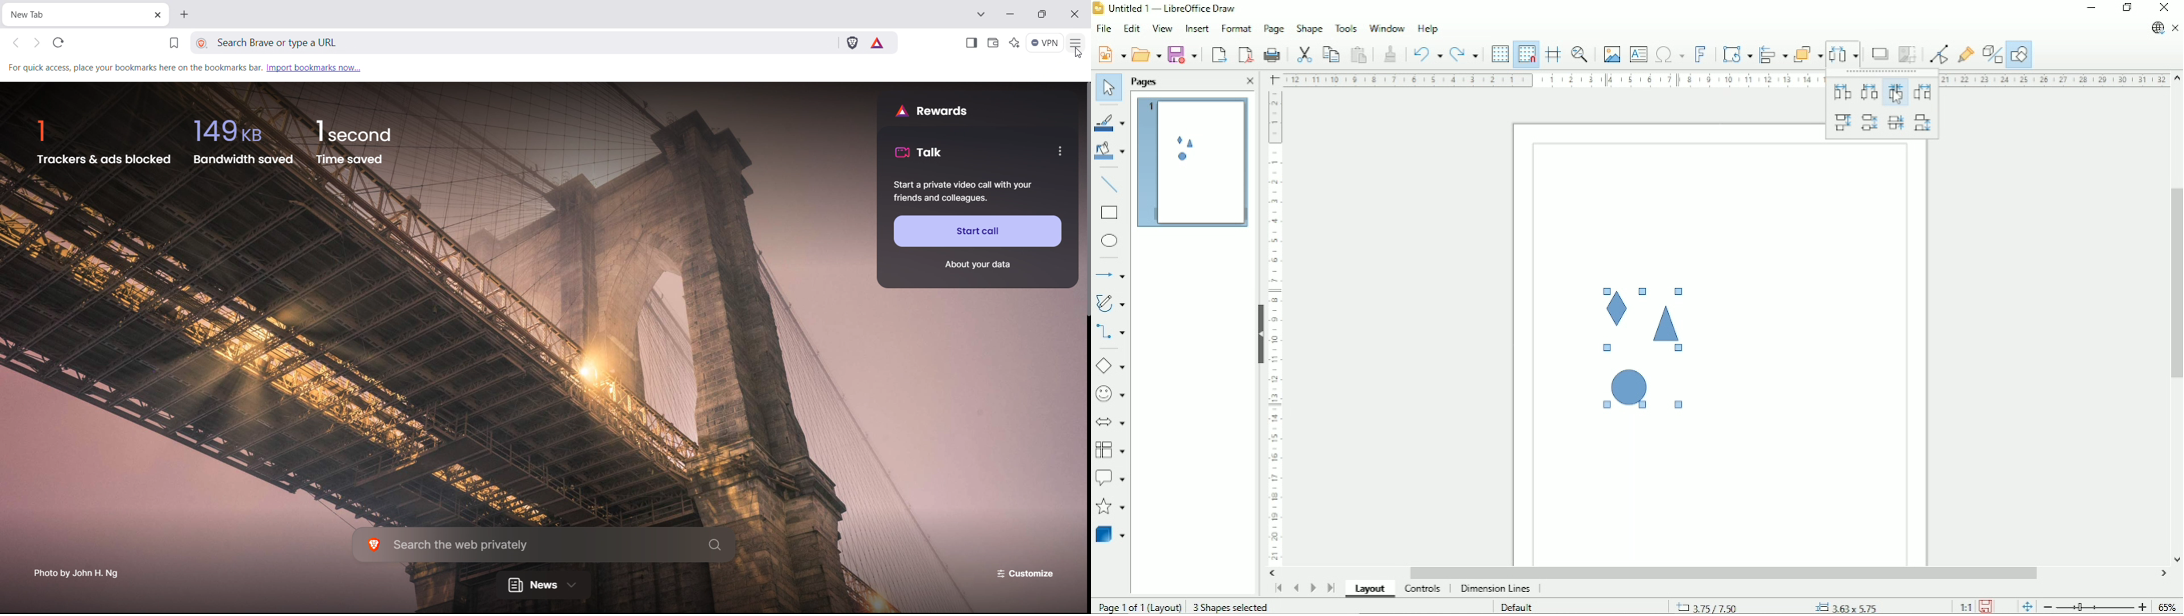  What do you see at coordinates (1110, 365) in the screenshot?
I see `Basic shapes ` at bounding box center [1110, 365].